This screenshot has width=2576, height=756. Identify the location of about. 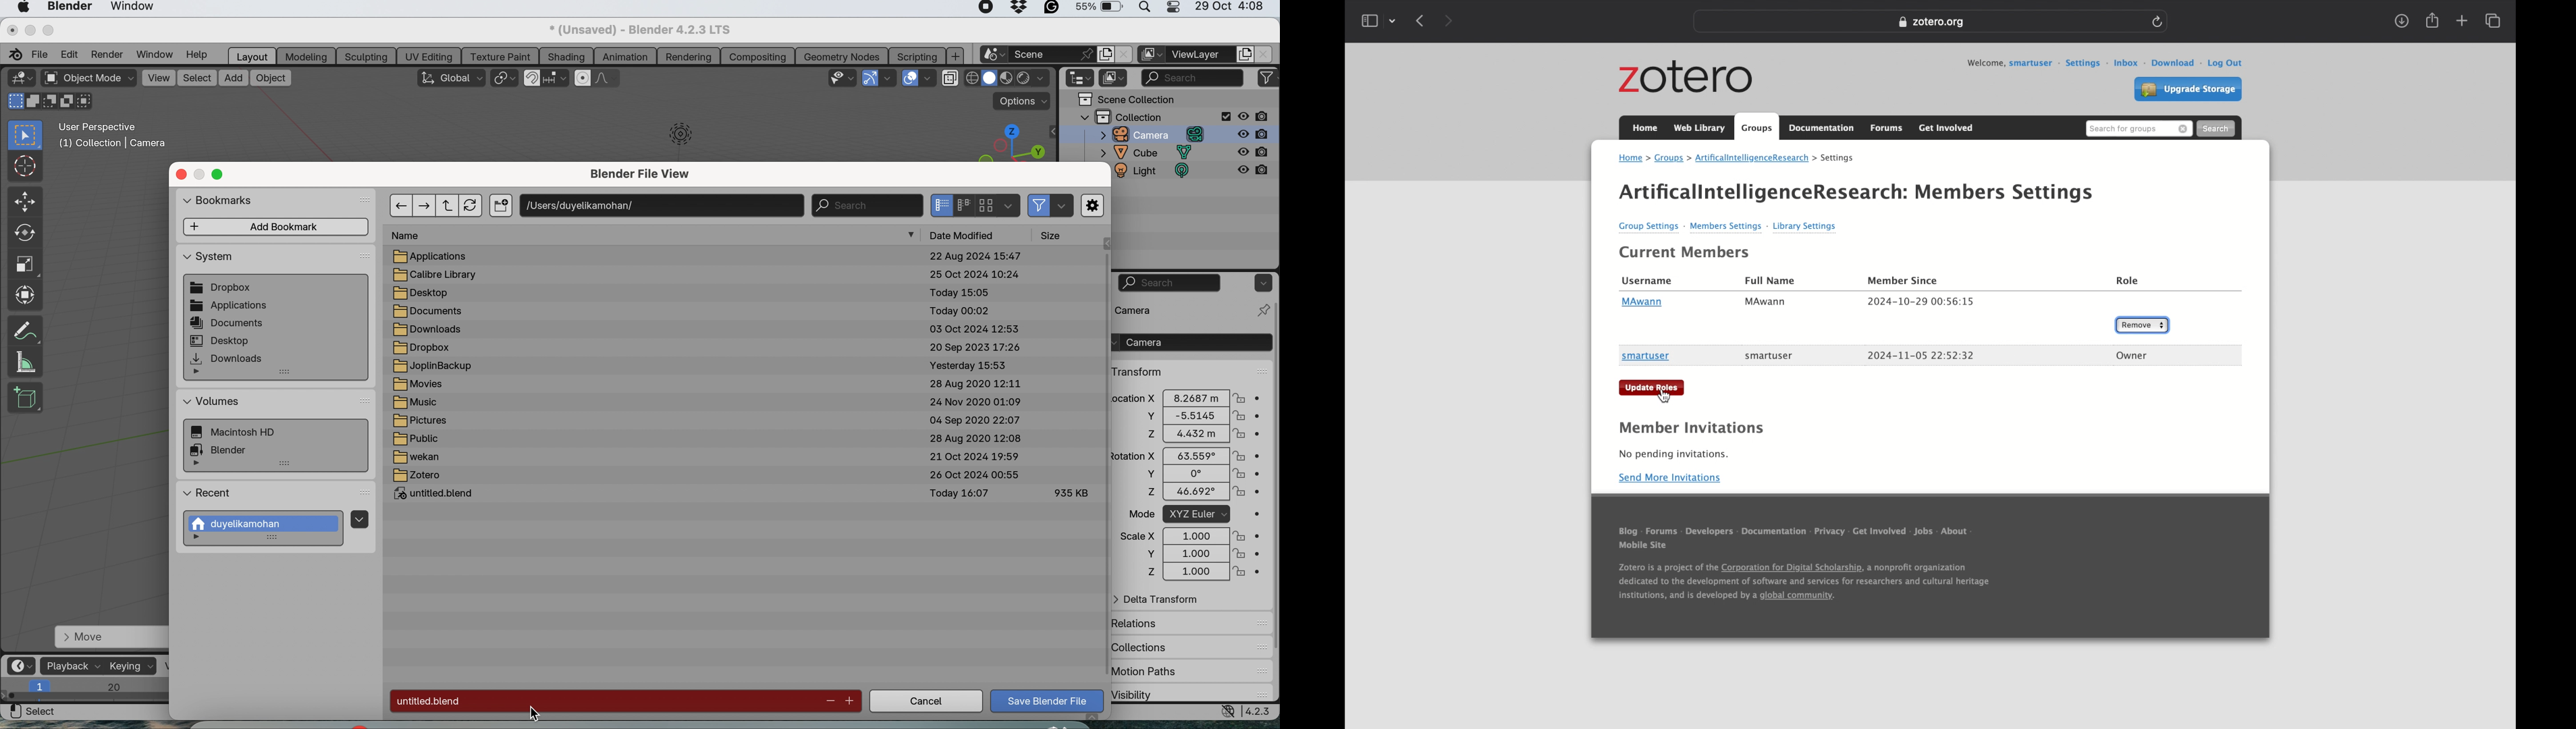
(1958, 535).